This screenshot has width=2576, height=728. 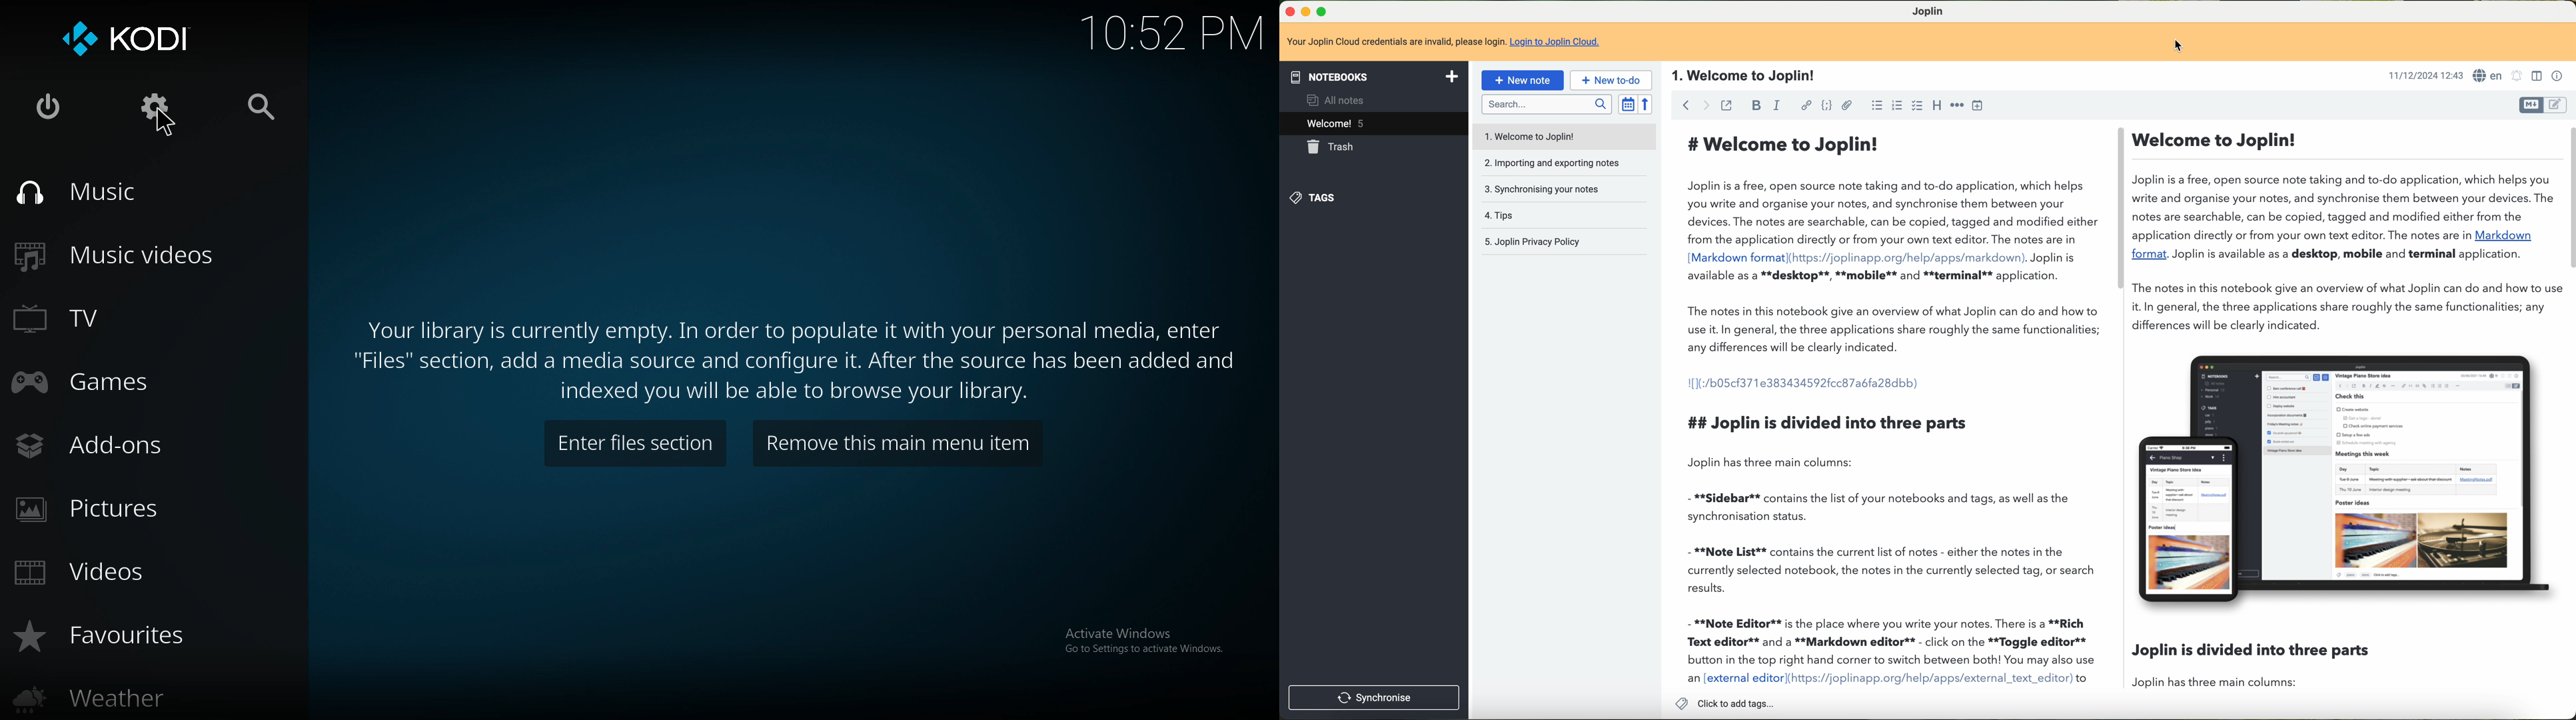 I want to click on trash, so click(x=1328, y=147).